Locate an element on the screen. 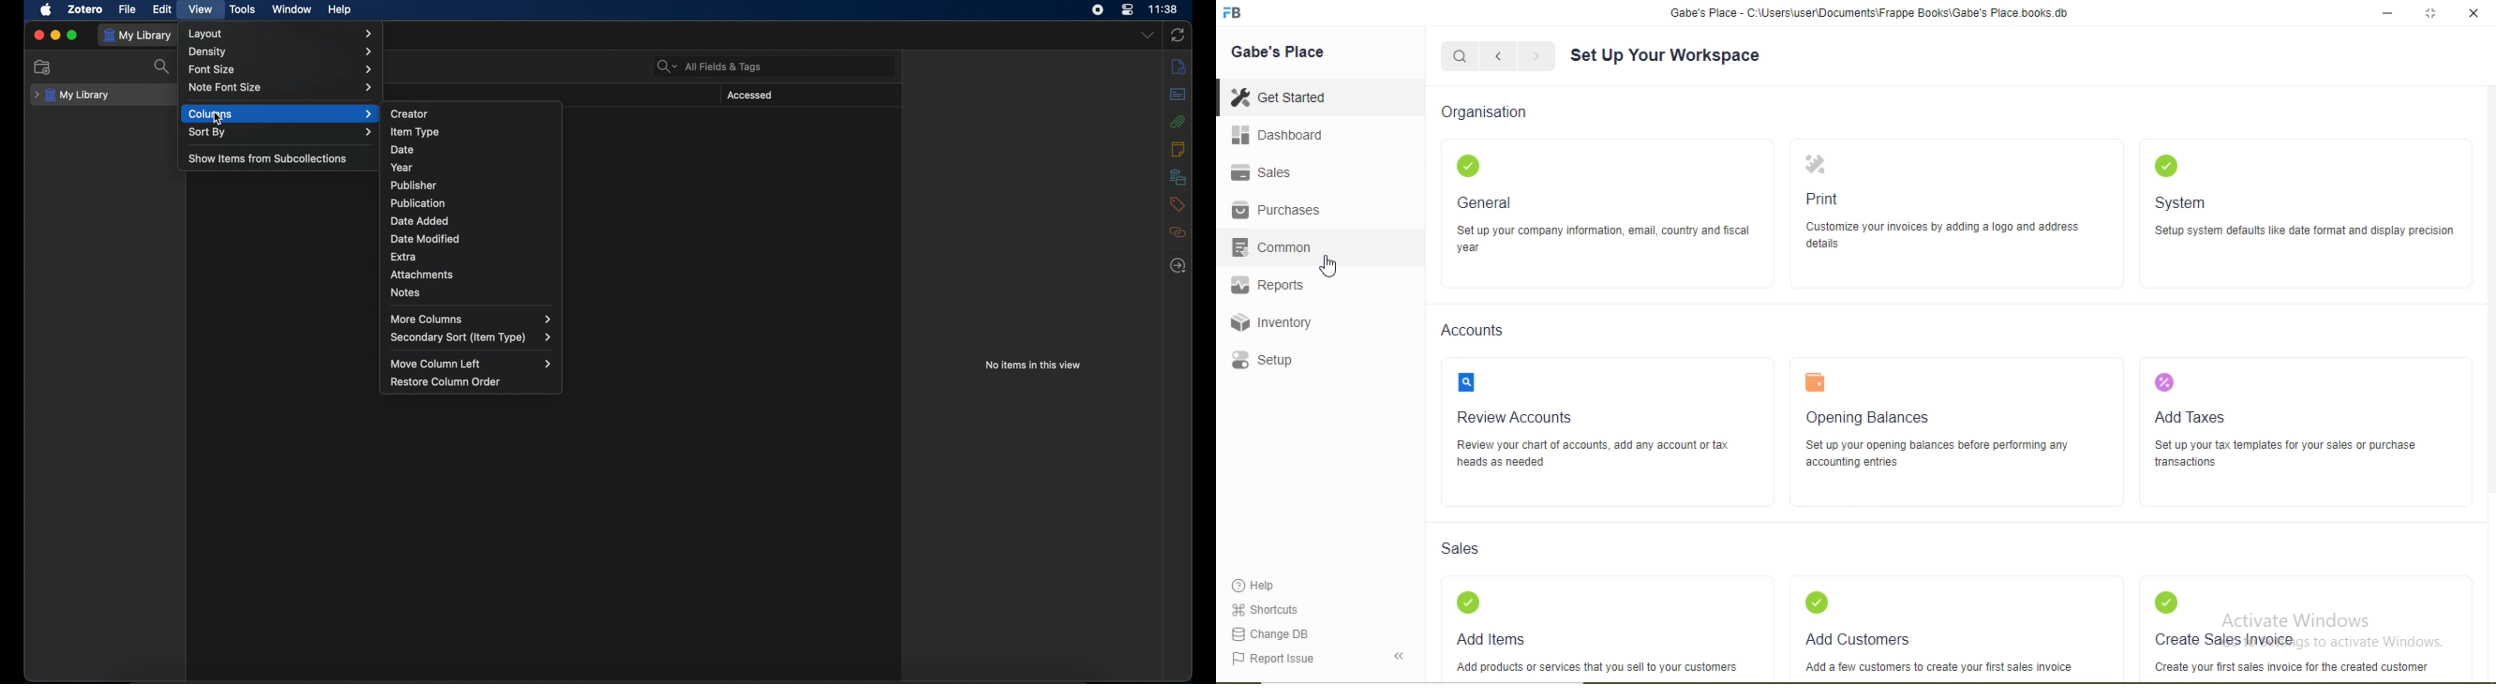 This screenshot has width=2520, height=700. Sales is located at coordinates (1258, 172).